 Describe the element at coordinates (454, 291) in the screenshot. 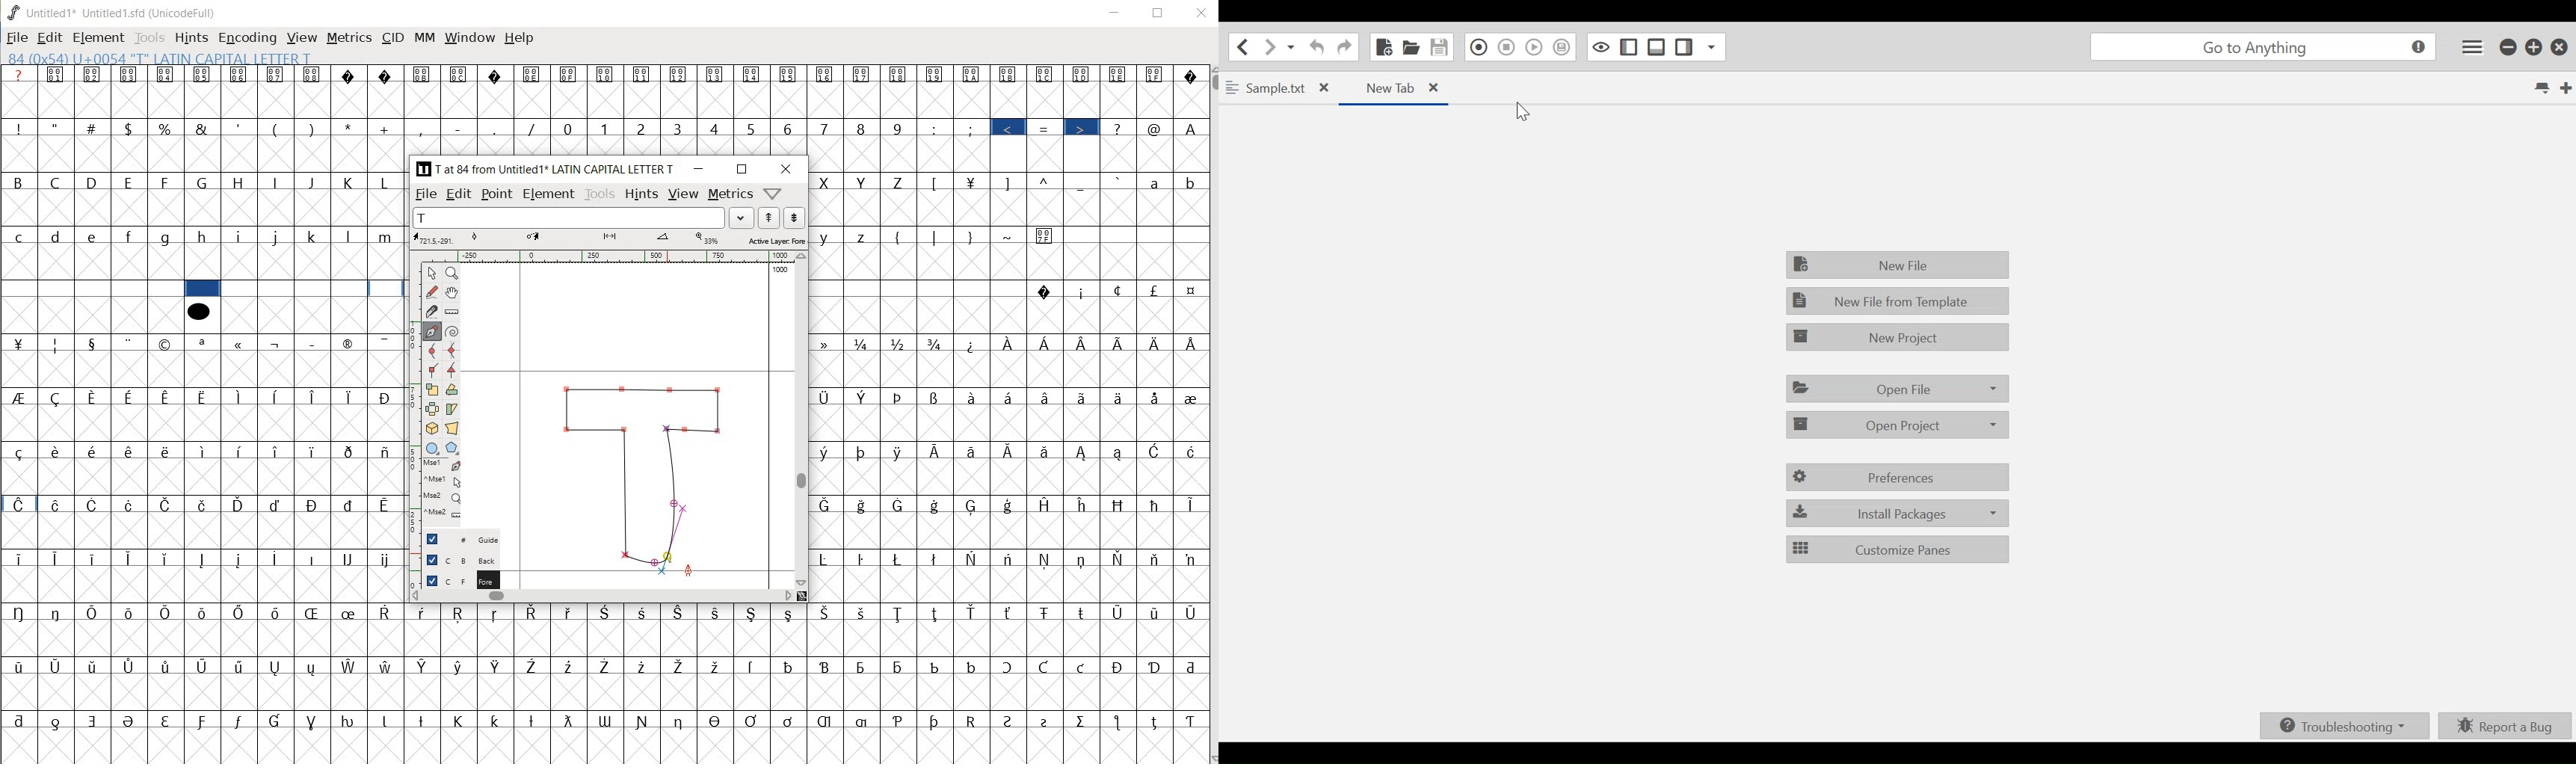

I see `pan` at that location.